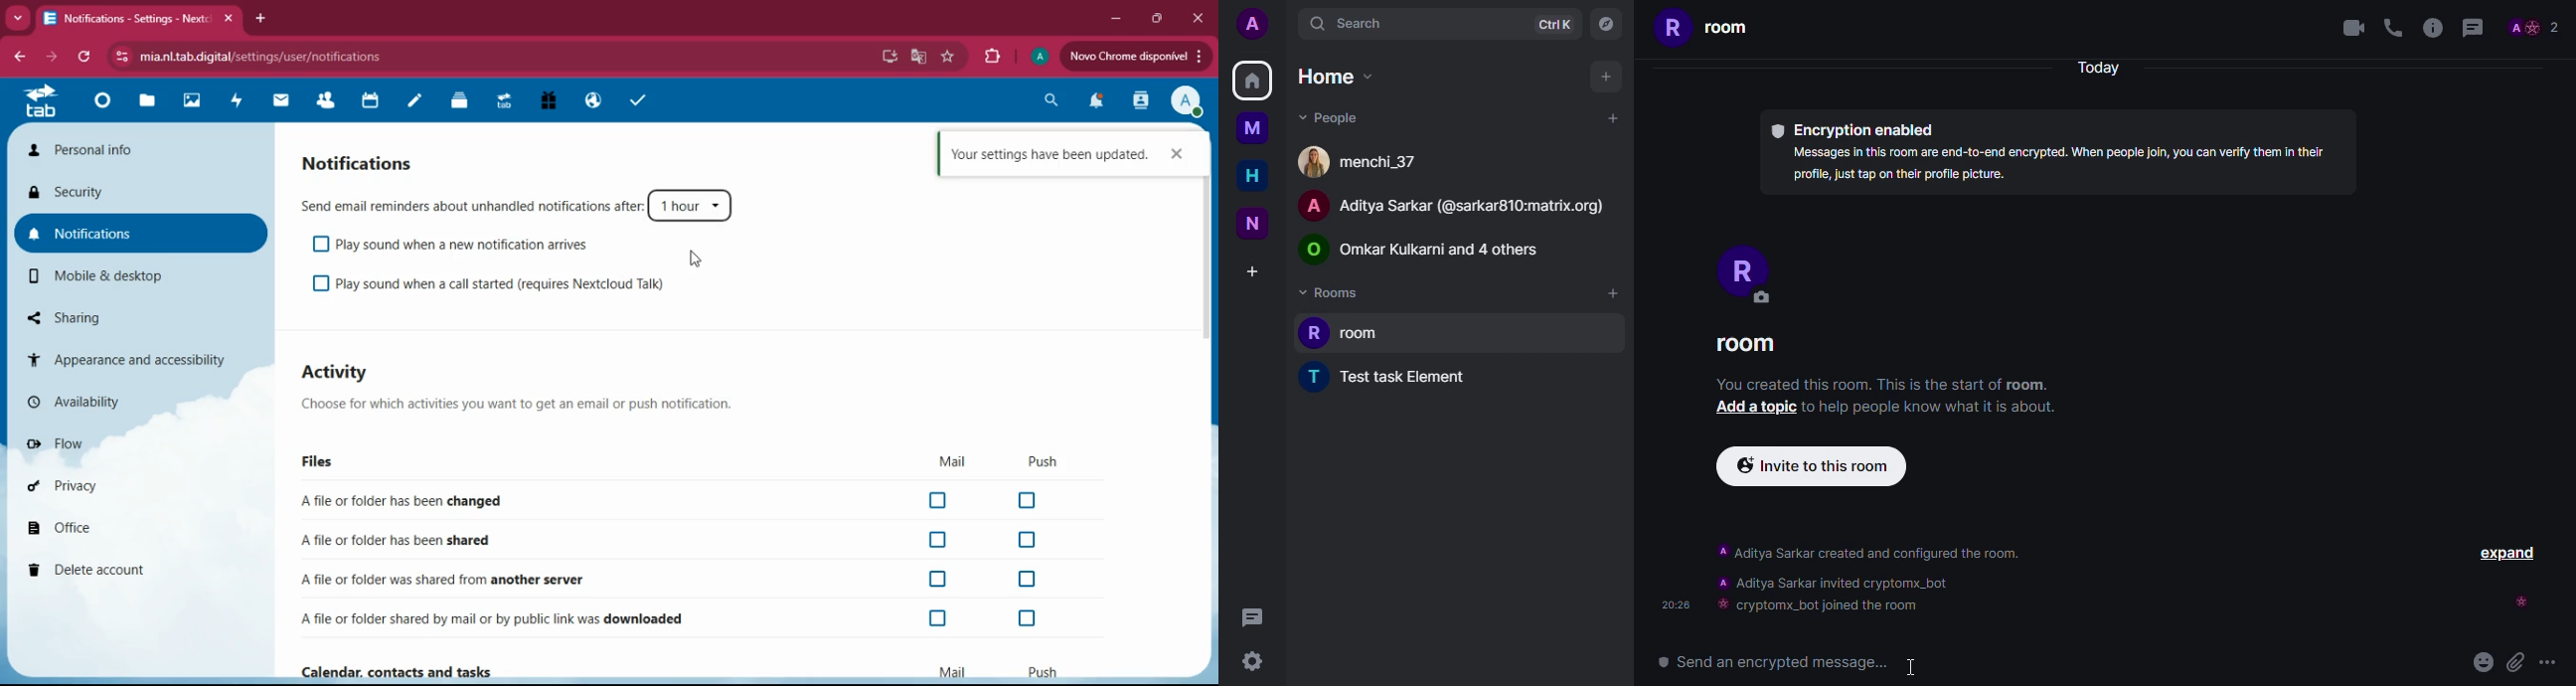  Describe the element at coordinates (130, 357) in the screenshot. I see `appearance` at that location.